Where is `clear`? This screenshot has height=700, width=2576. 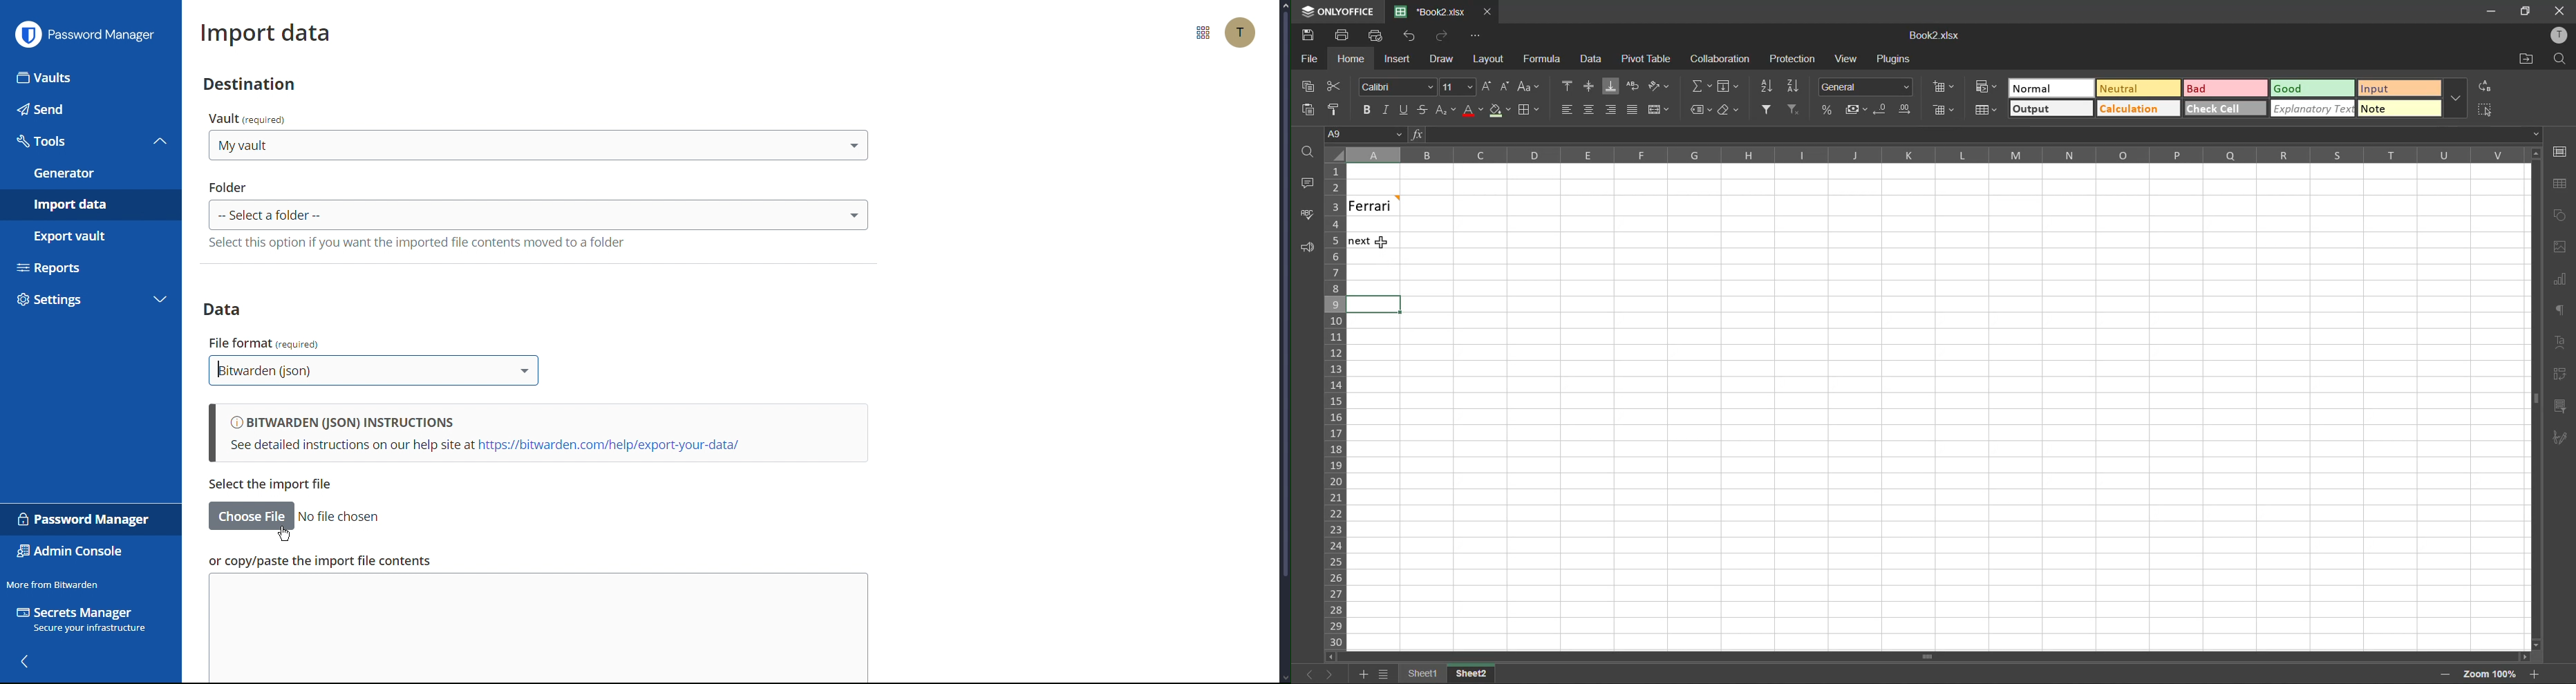 clear is located at coordinates (1730, 111).